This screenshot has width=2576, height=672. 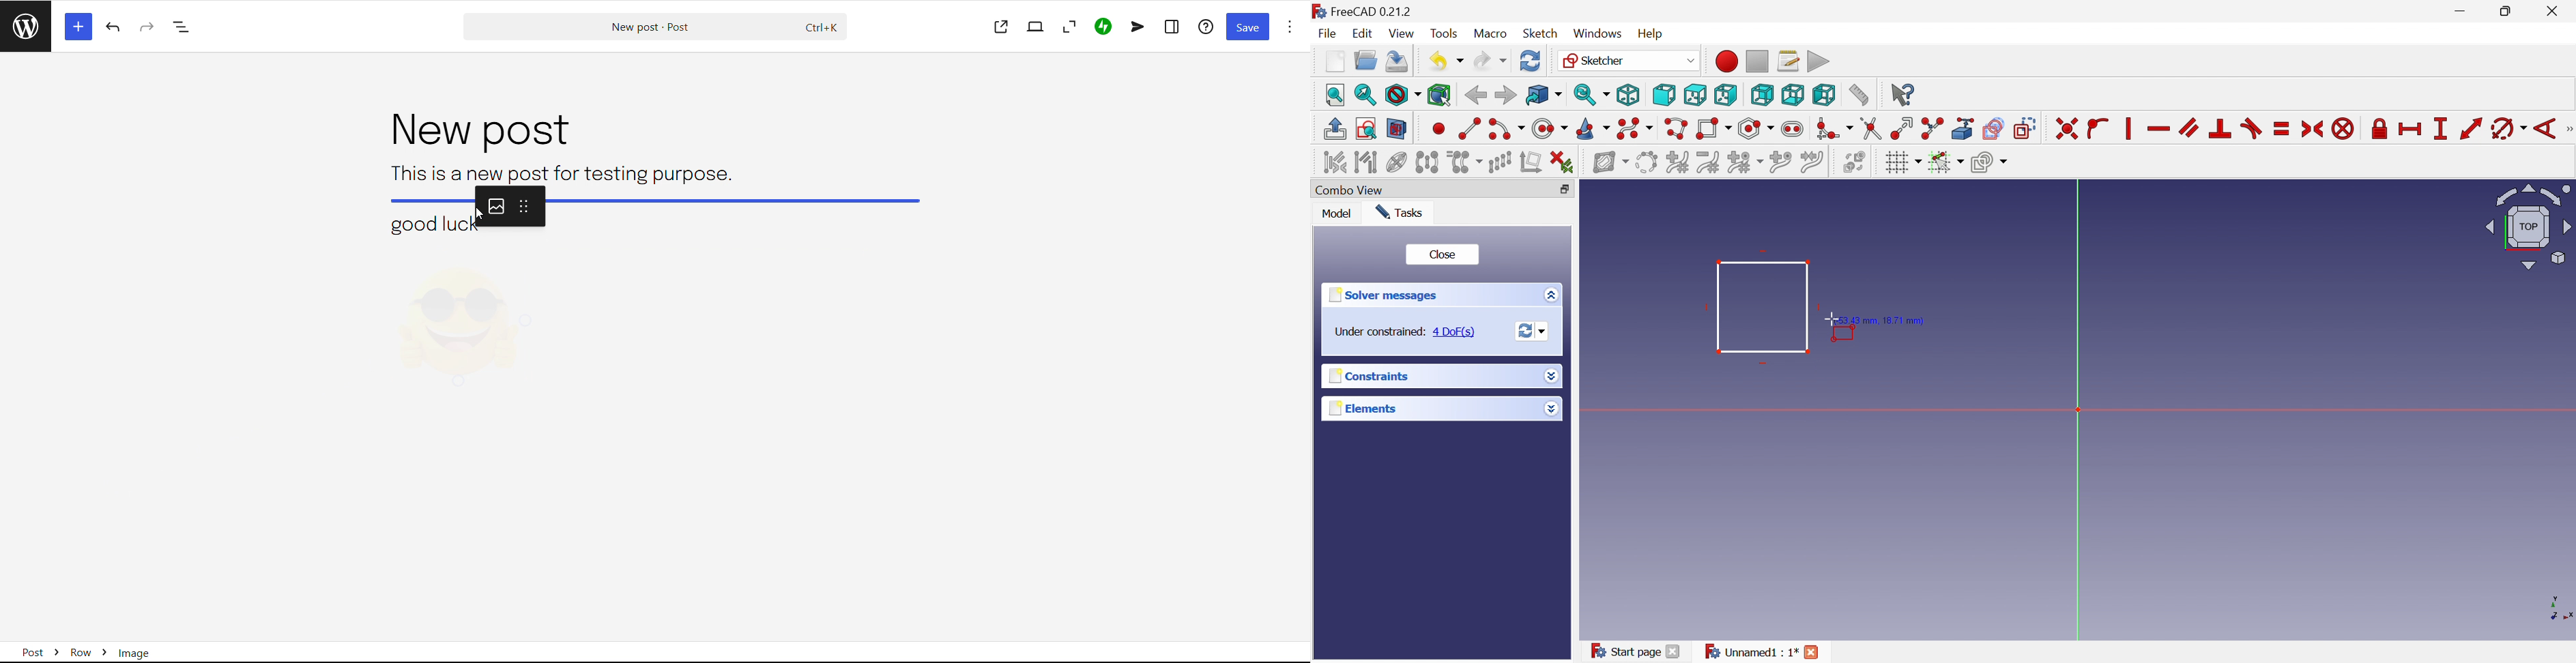 I want to click on Start page, so click(x=1625, y=650).